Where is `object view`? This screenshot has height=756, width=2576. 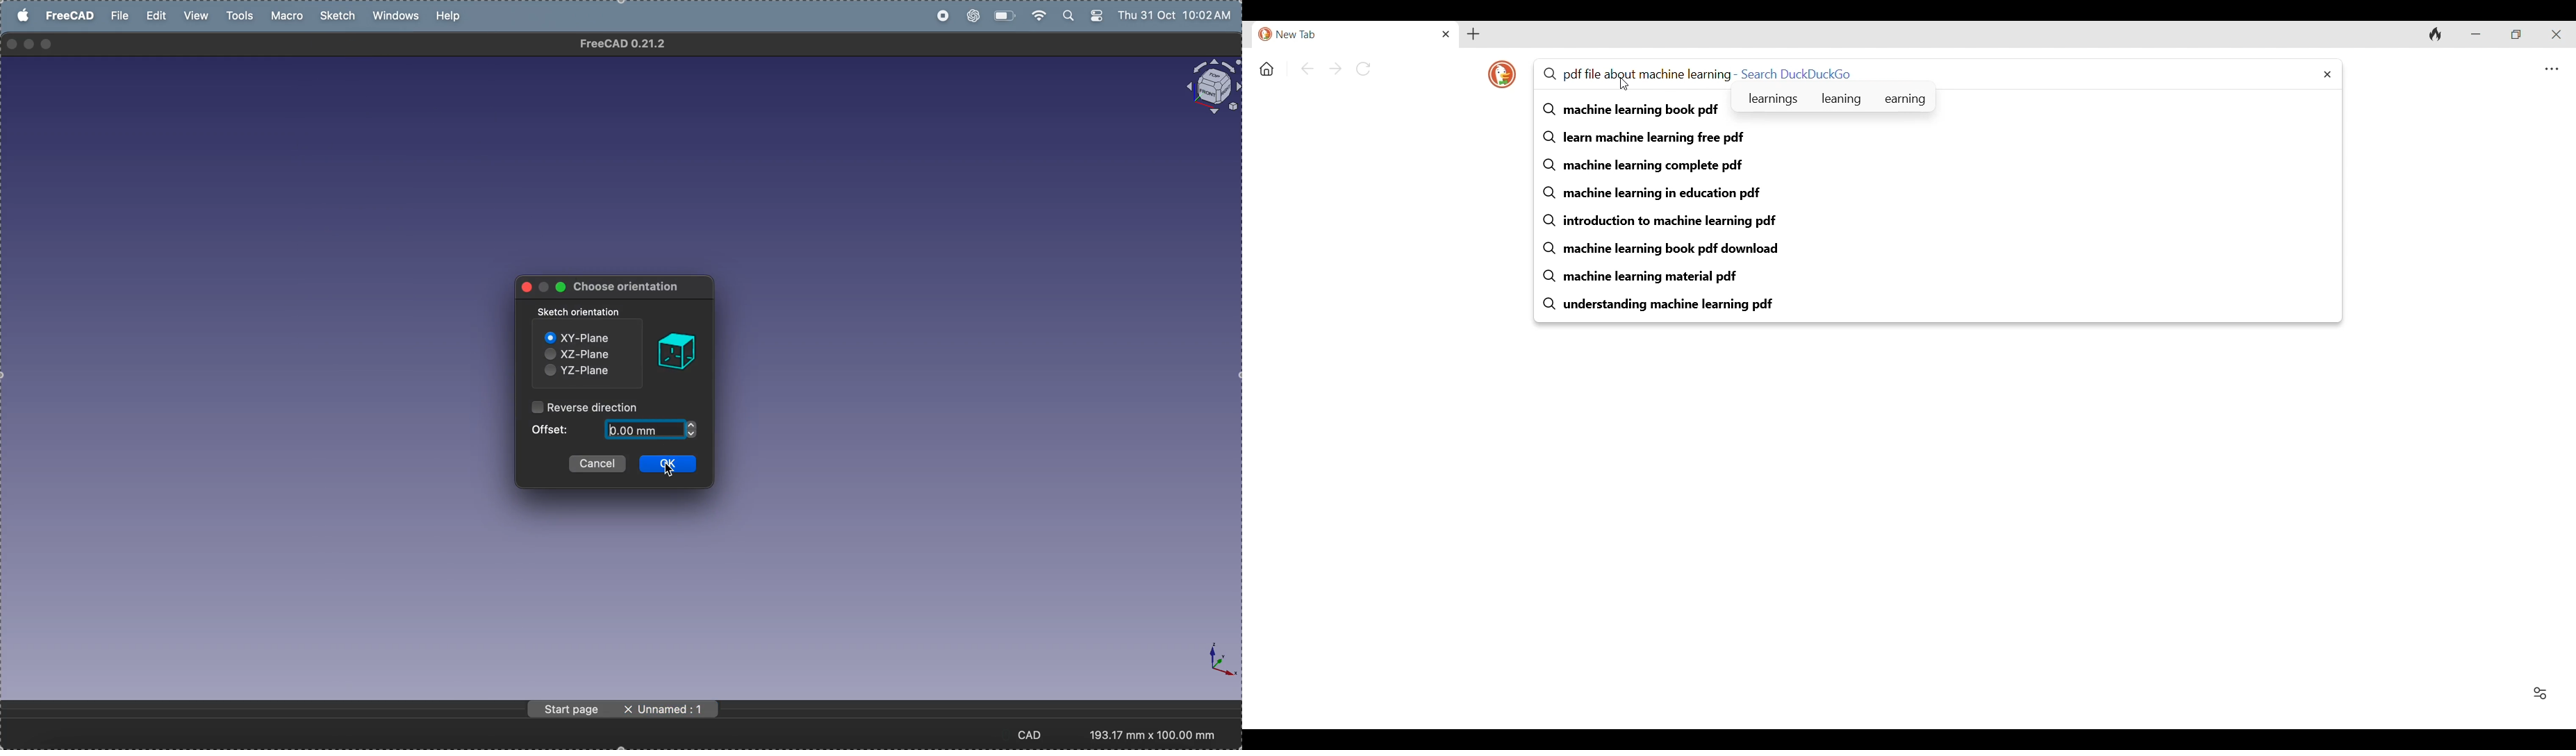 object view is located at coordinates (1211, 87).